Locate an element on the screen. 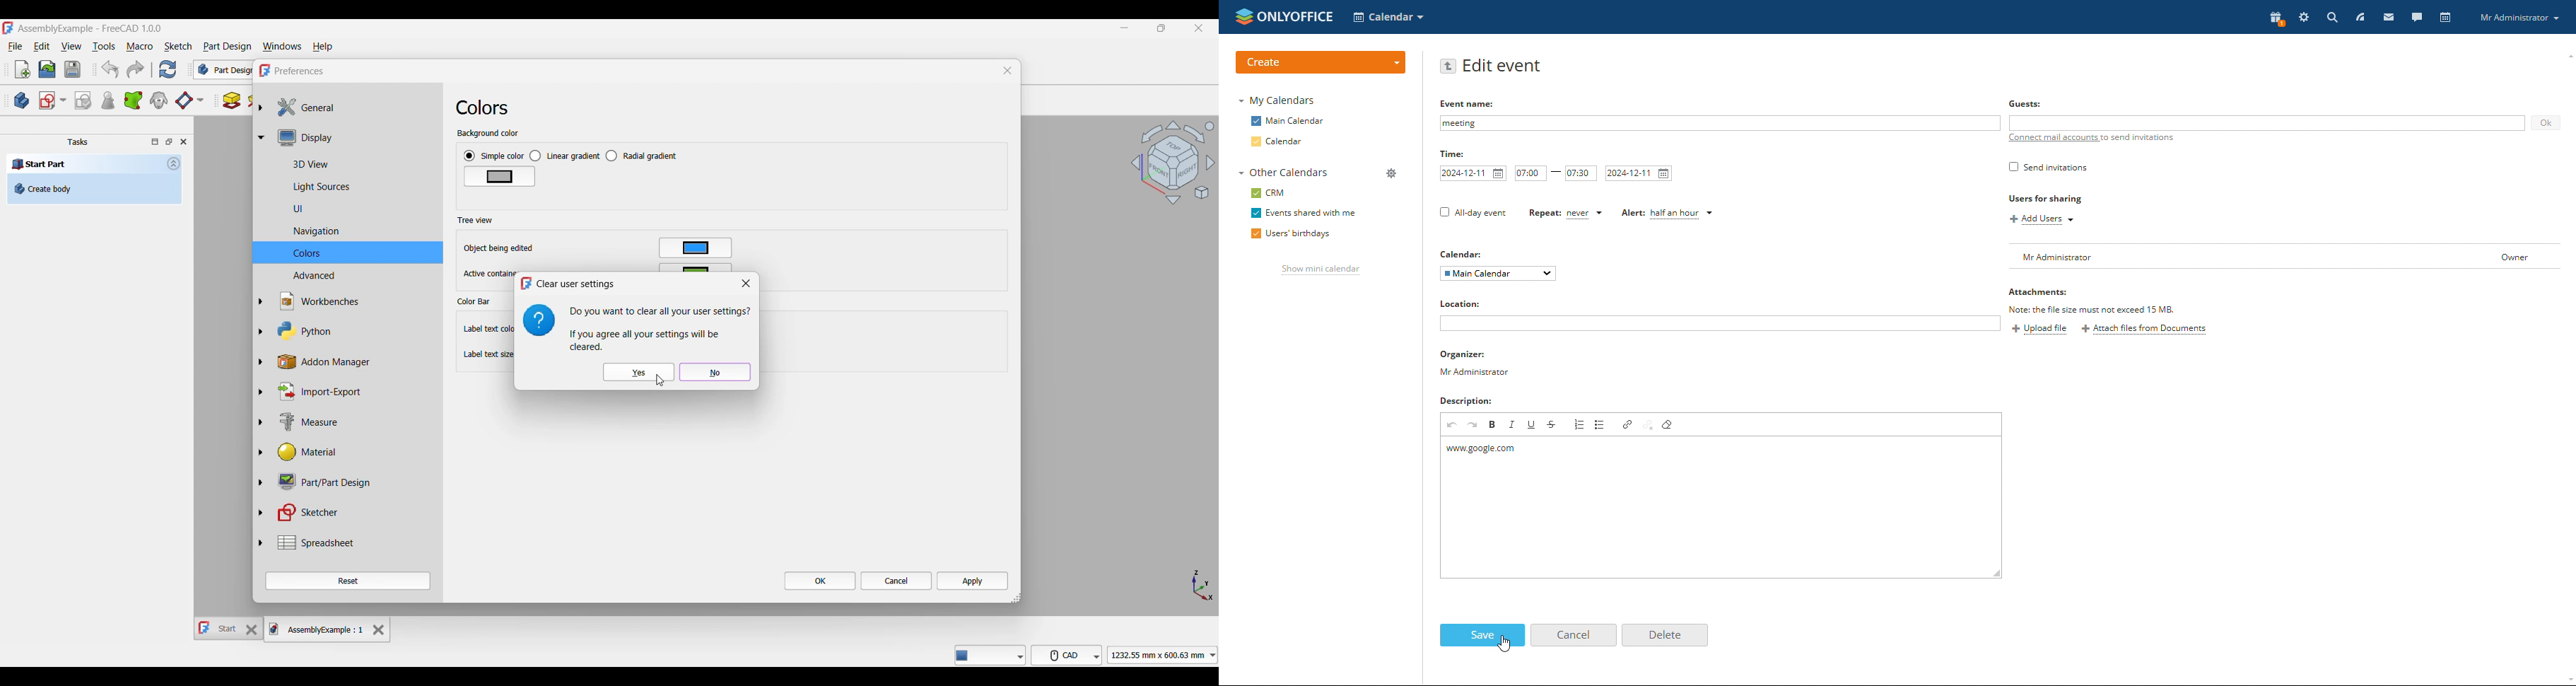 Image resolution: width=2576 pixels, height=700 pixels. Software logo is located at coordinates (526, 283).